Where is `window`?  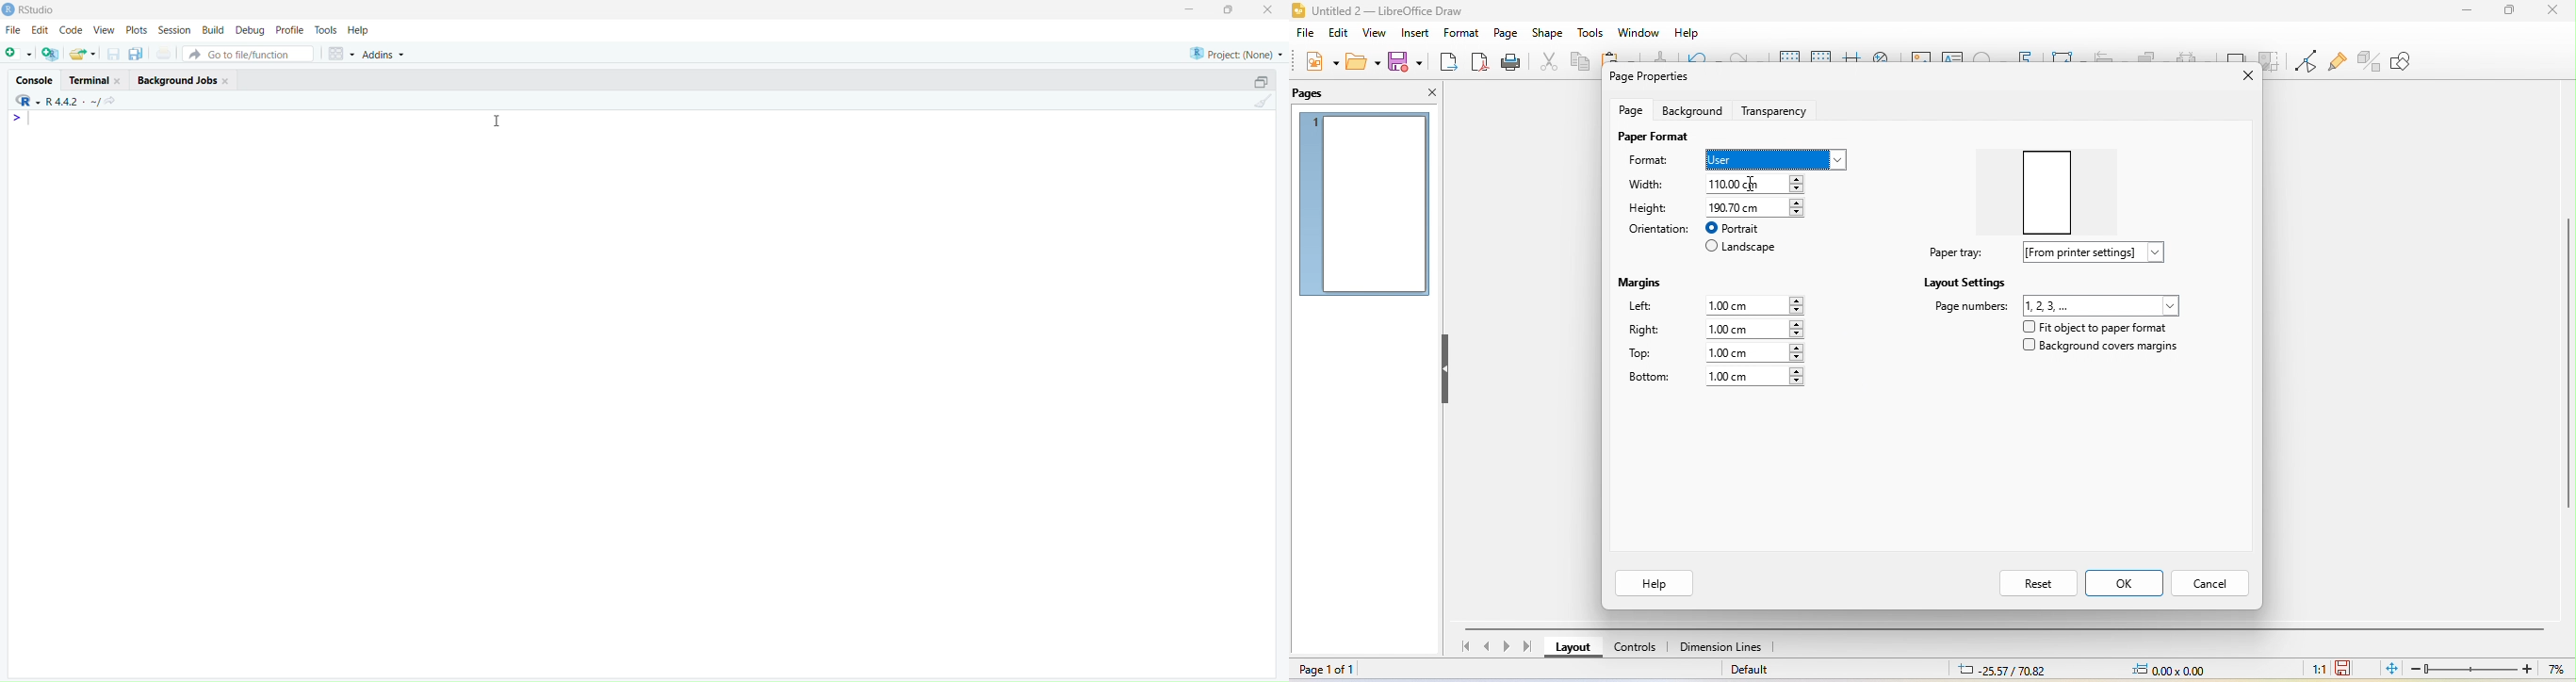
window is located at coordinates (1639, 33).